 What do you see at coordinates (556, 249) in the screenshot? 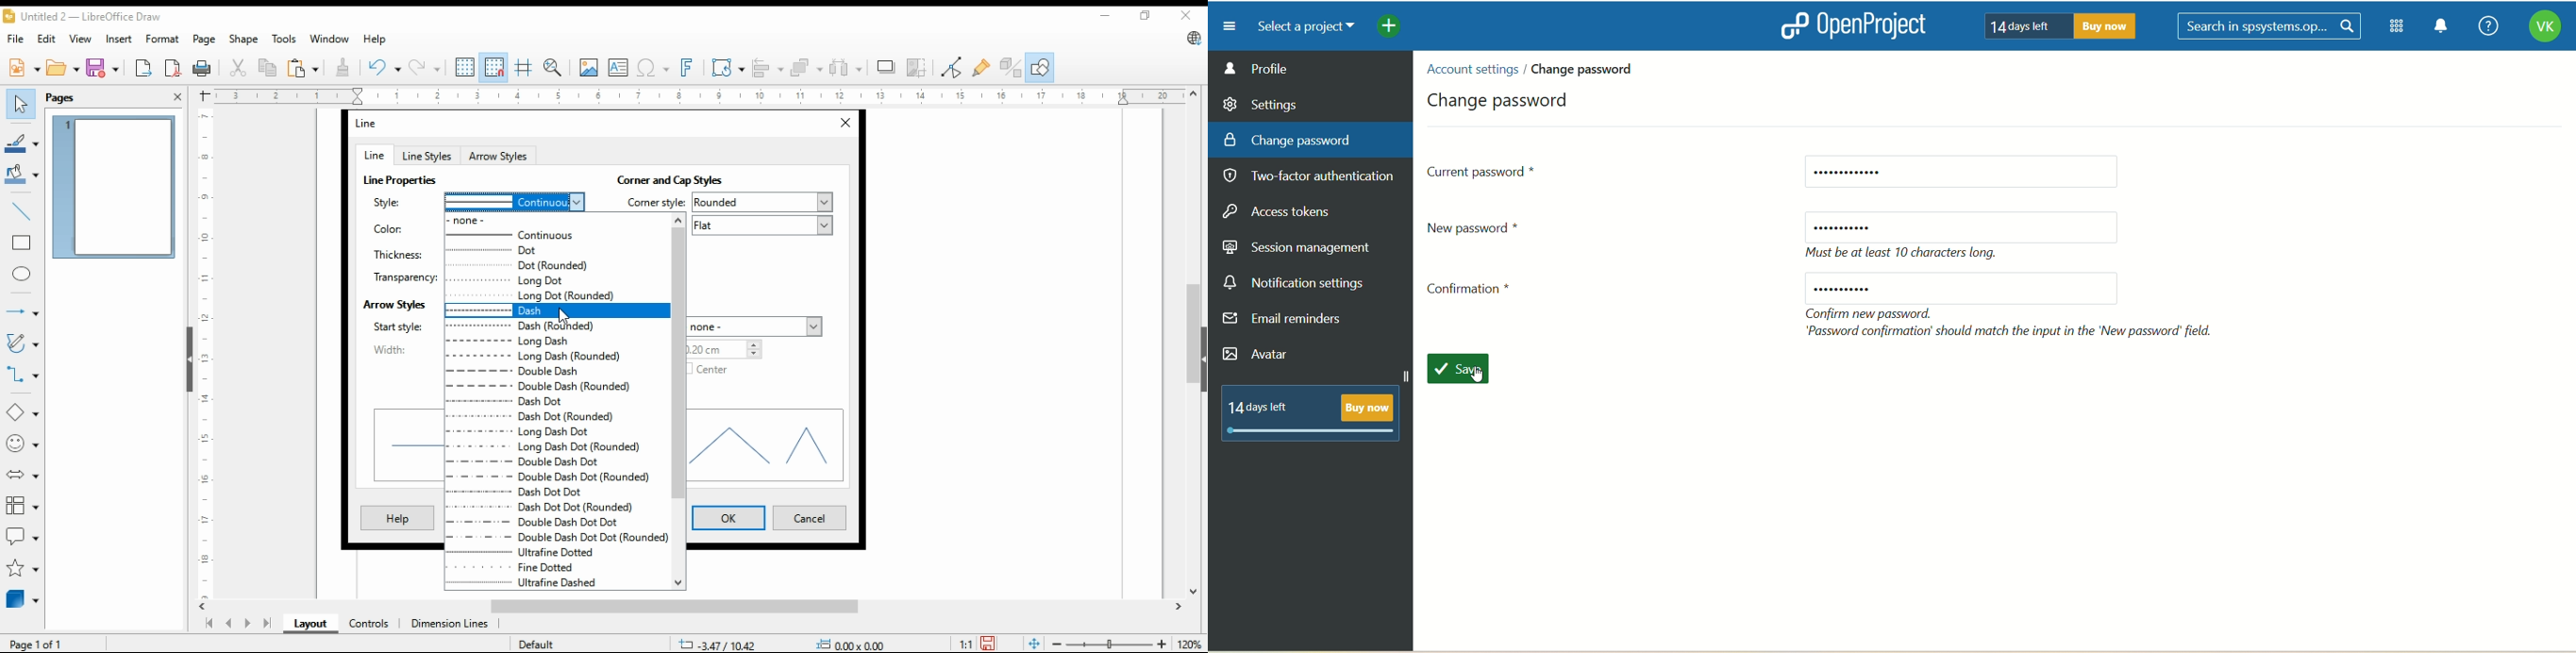
I see `fot` at bounding box center [556, 249].